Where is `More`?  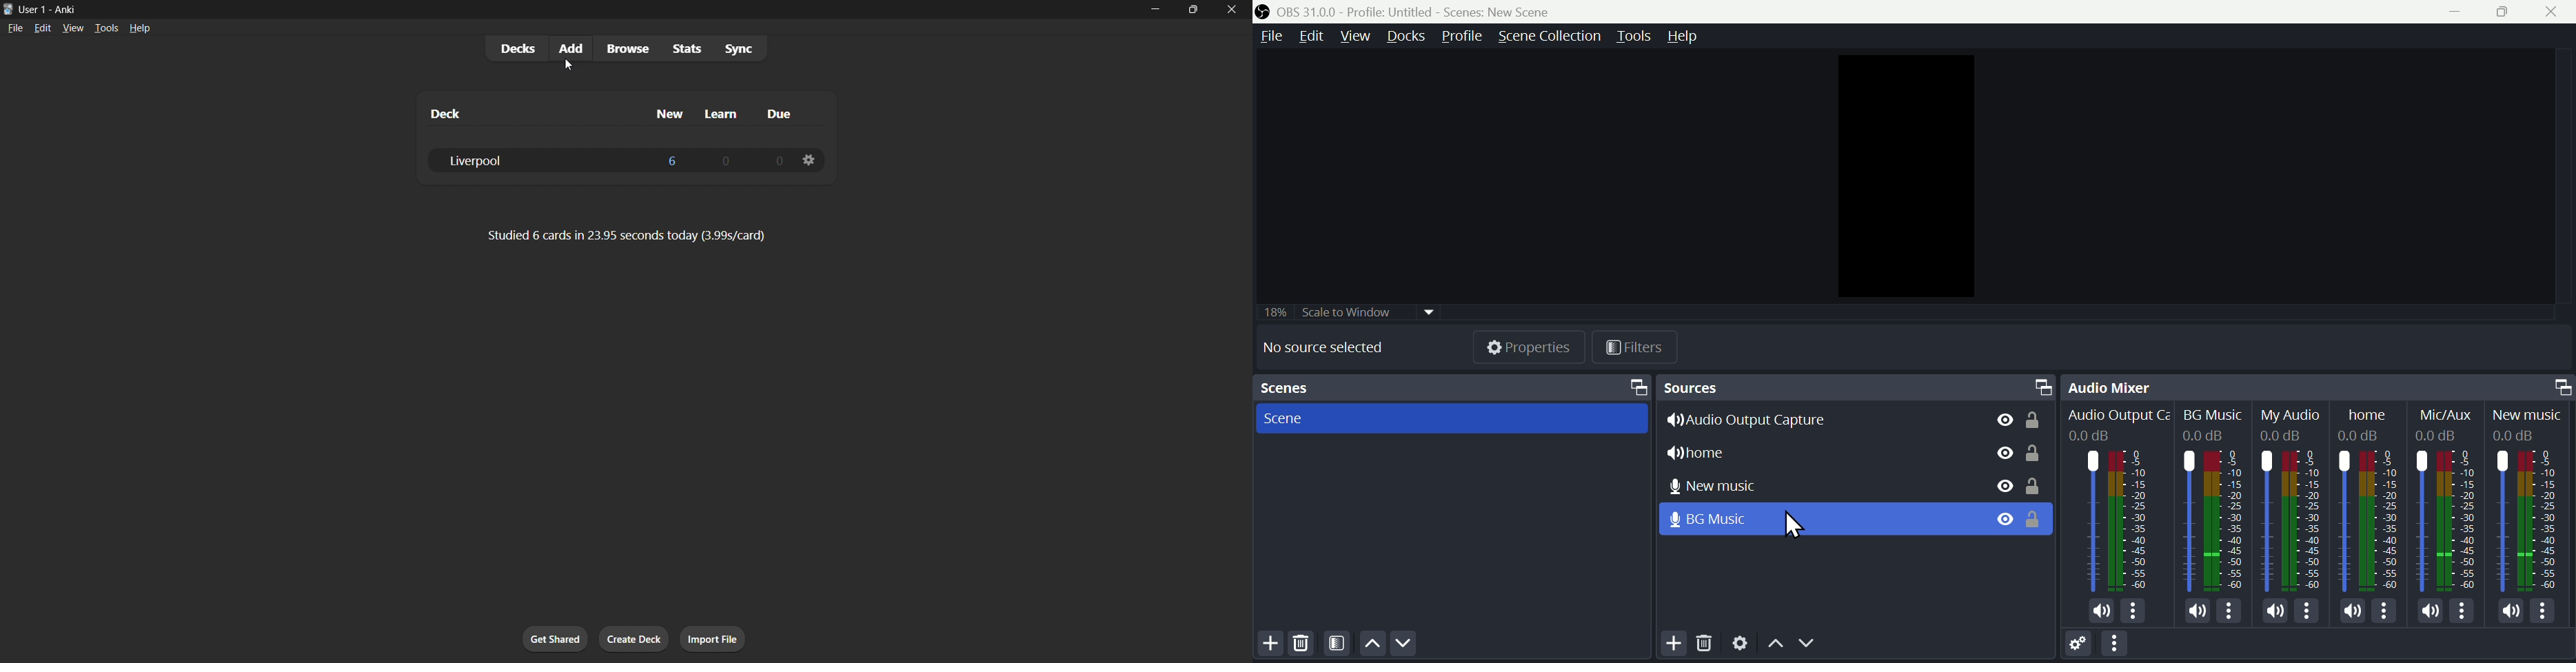
More is located at coordinates (2549, 615).